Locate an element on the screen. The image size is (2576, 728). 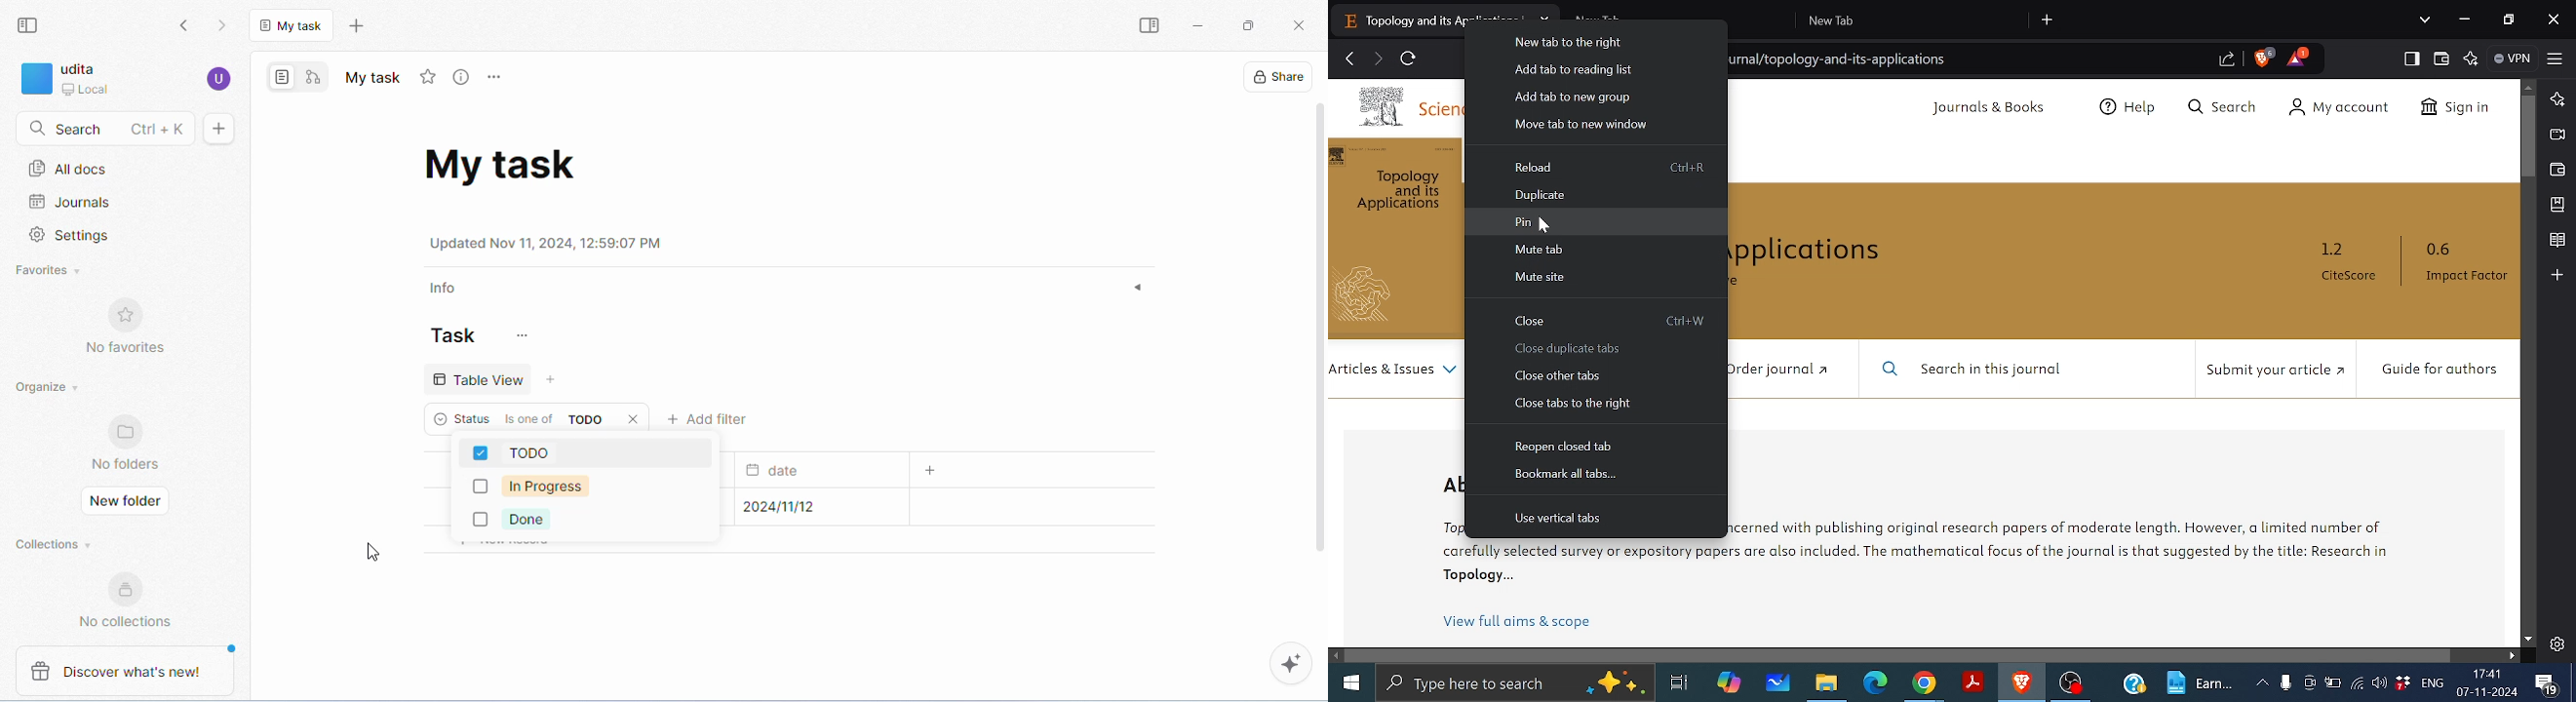
account is located at coordinates (219, 79).